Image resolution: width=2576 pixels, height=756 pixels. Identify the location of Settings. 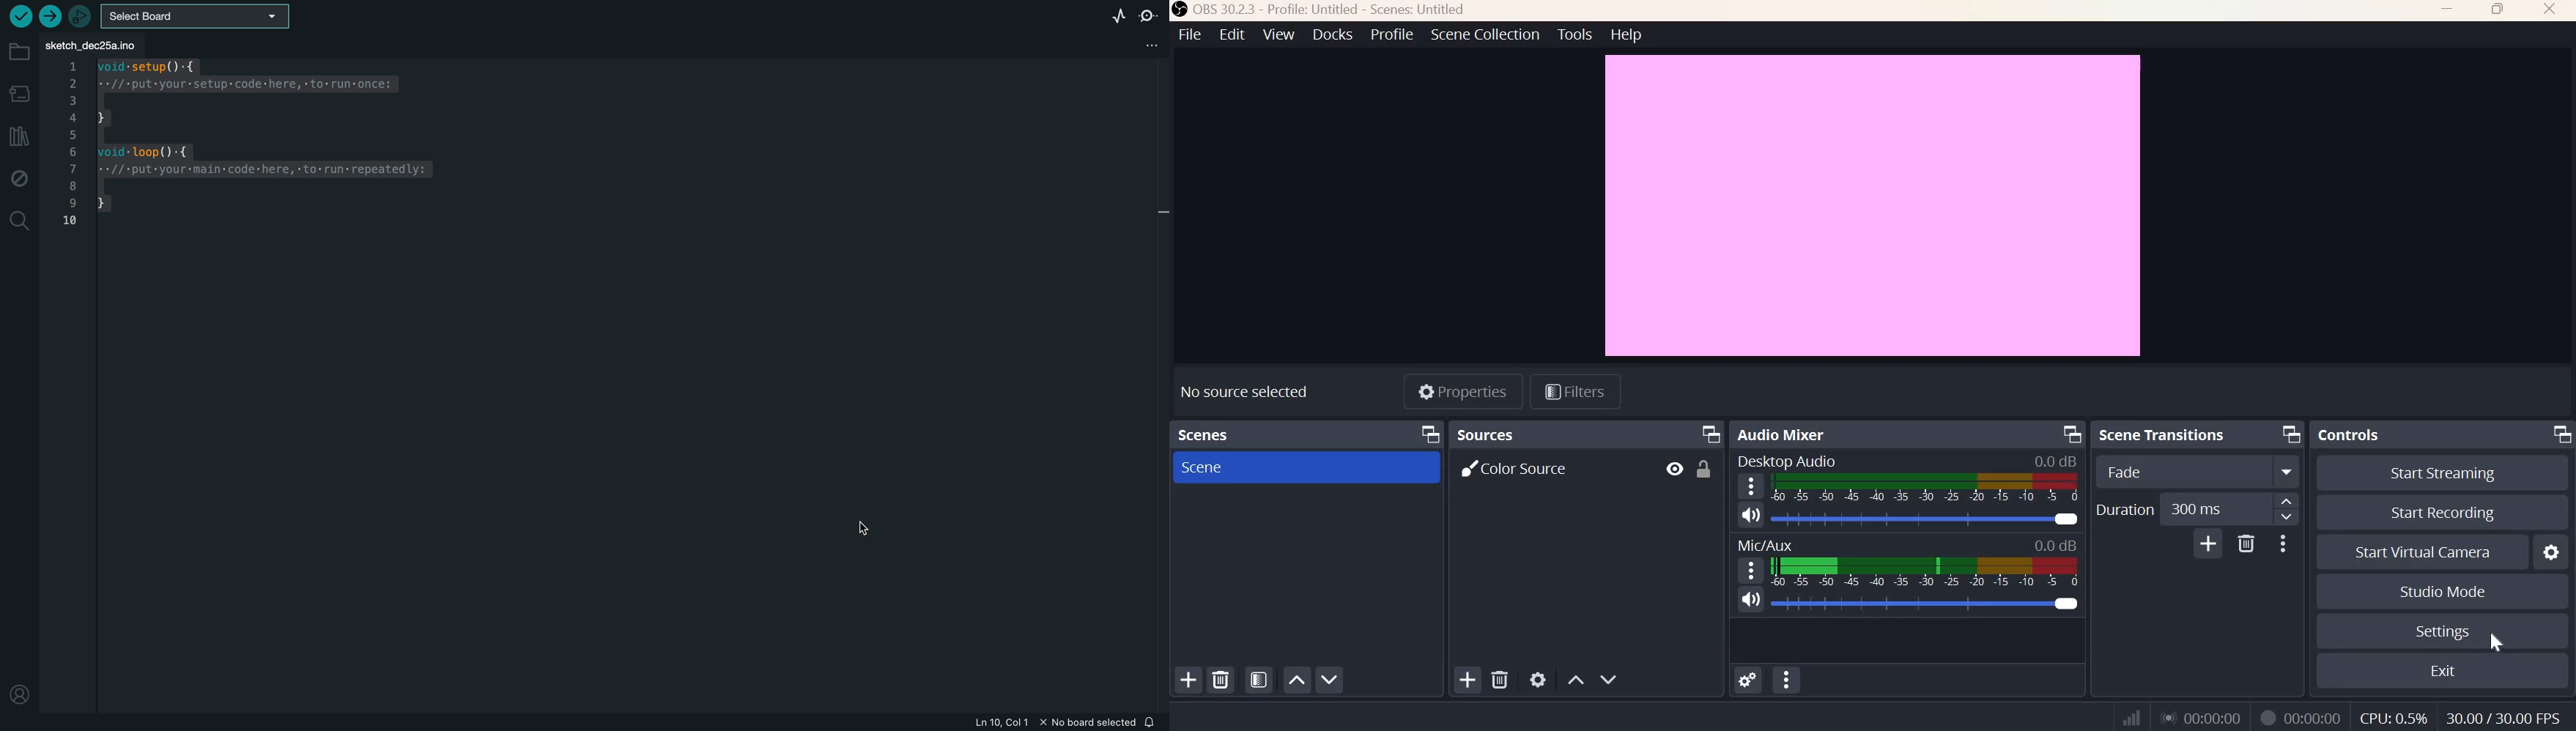
(2440, 632).